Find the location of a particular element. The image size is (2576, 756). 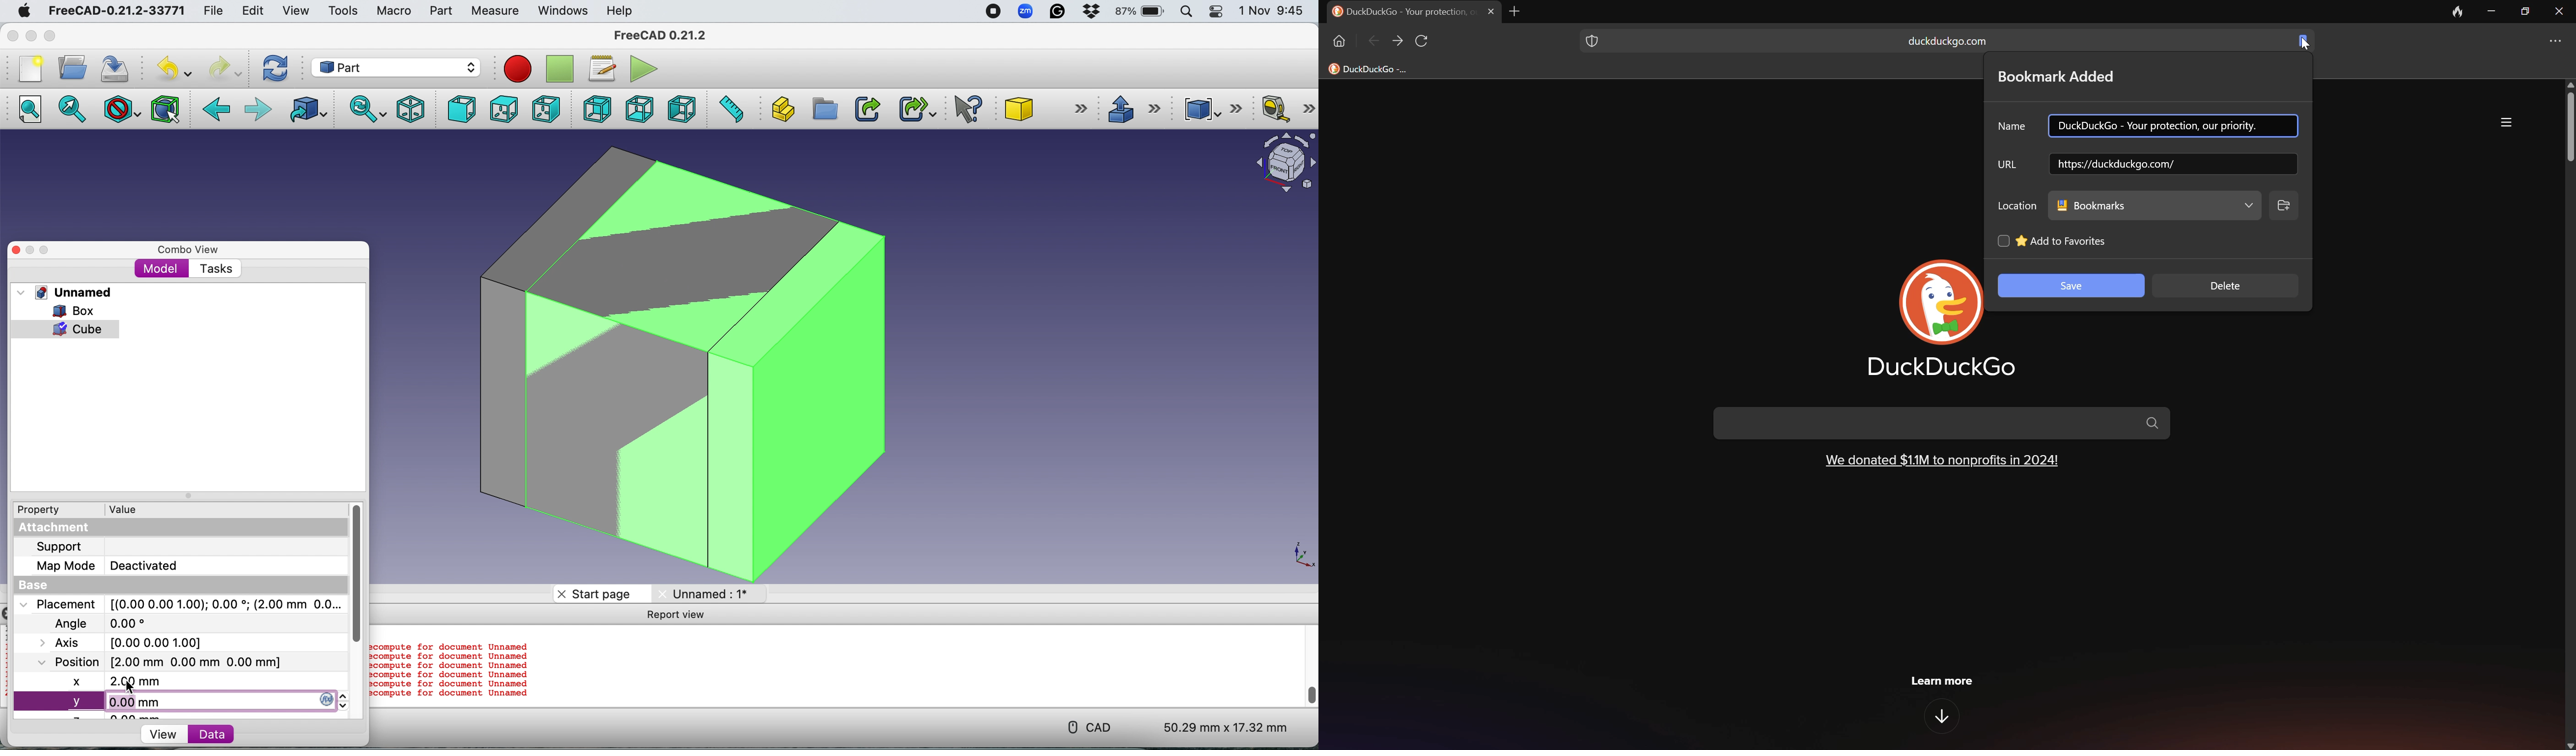

Create group is located at coordinates (824, 109).